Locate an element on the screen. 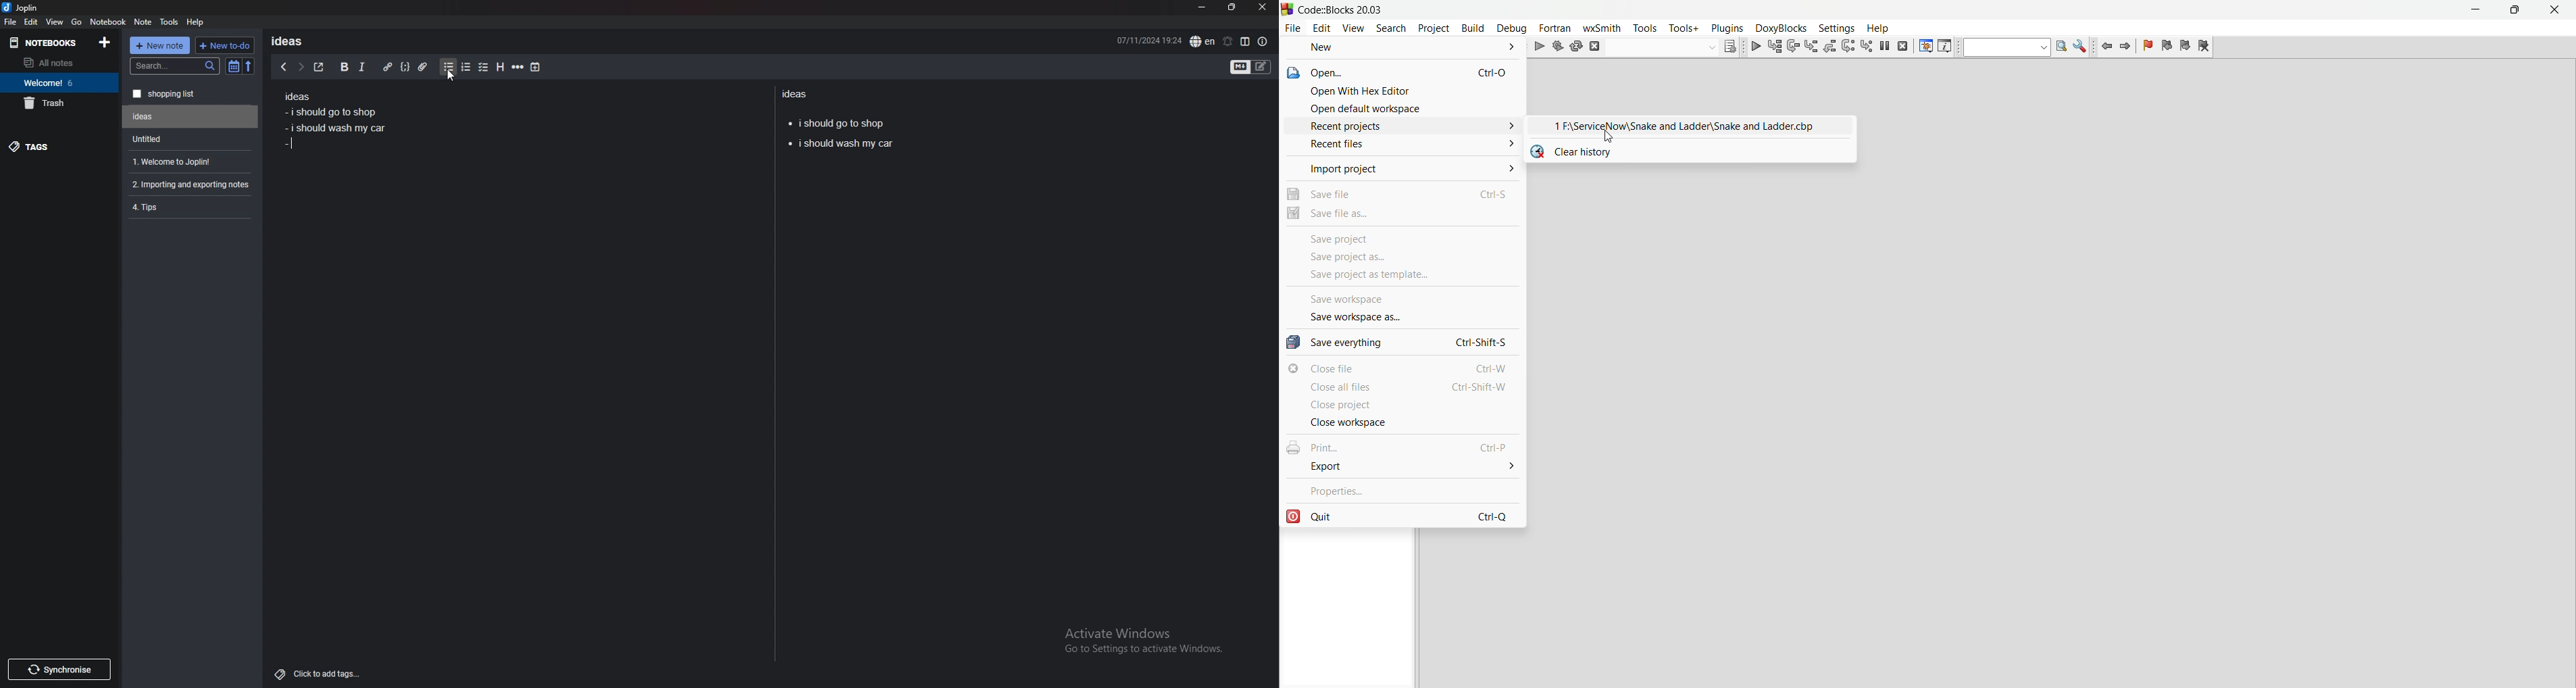 Image resolution: width=2576 pixels, height=700 pixels. note properties is located at coordinates (1264, 42).